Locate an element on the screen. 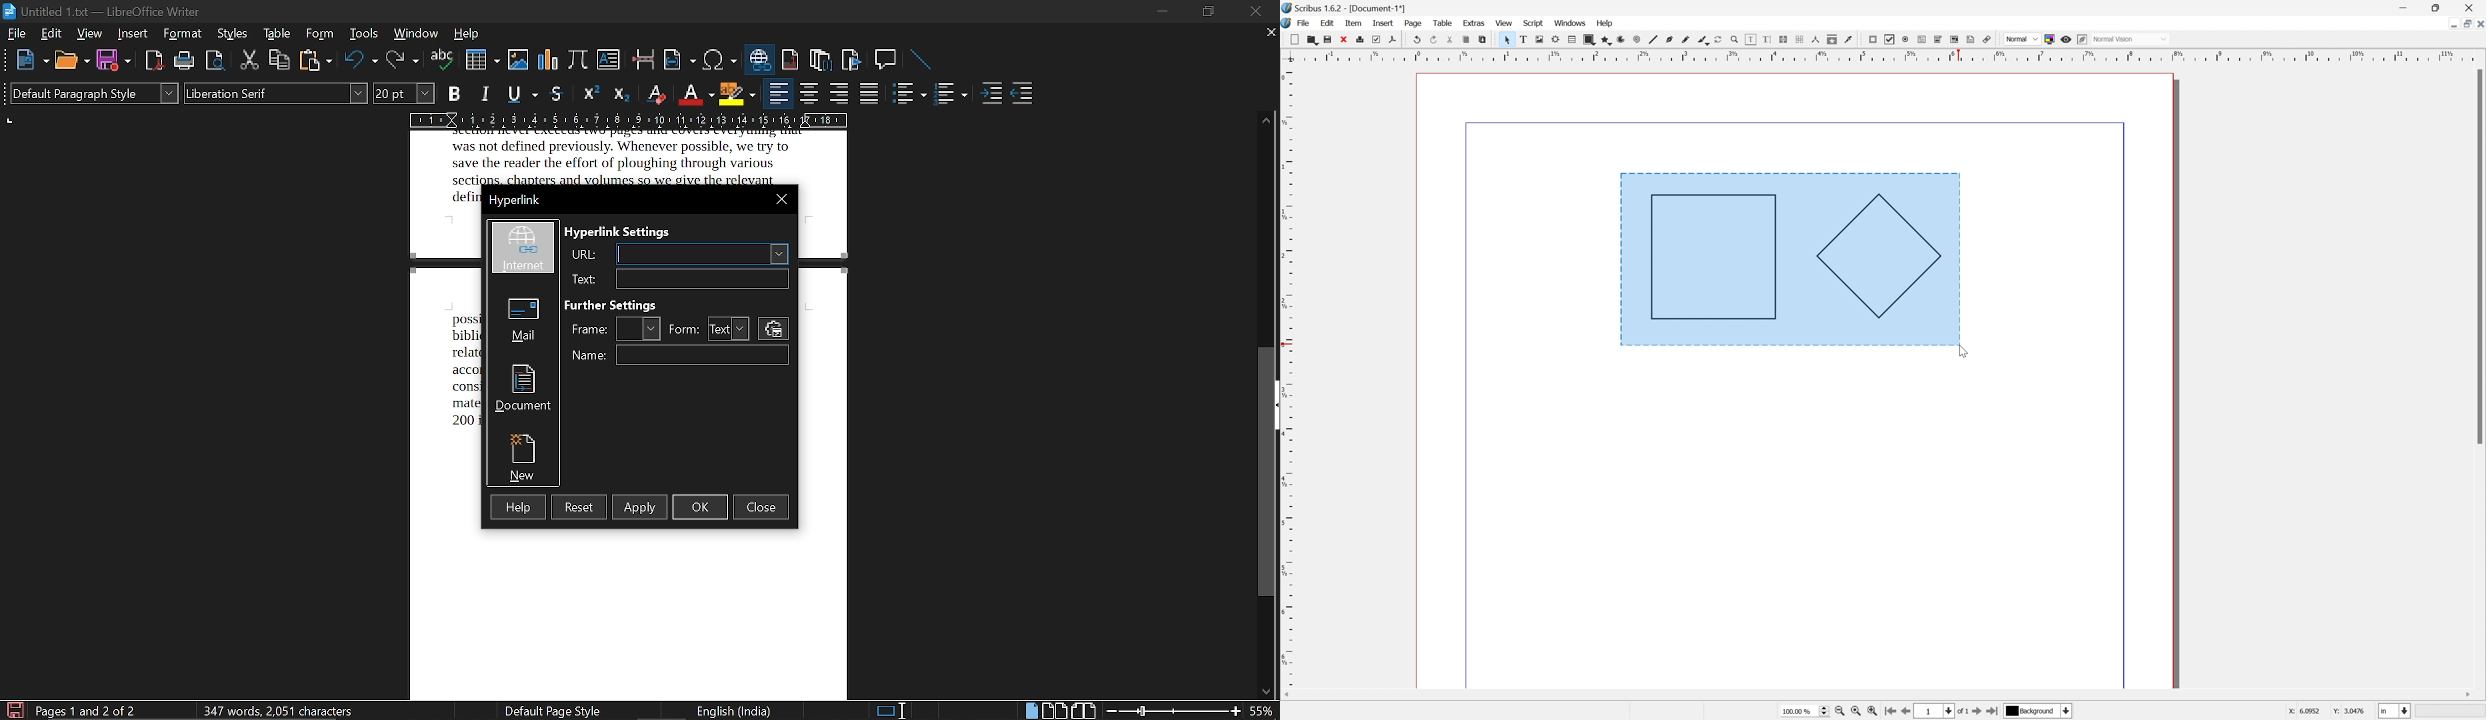 This screenshot has width=2492, height=728. eraser is located at coordinates (657, 93).